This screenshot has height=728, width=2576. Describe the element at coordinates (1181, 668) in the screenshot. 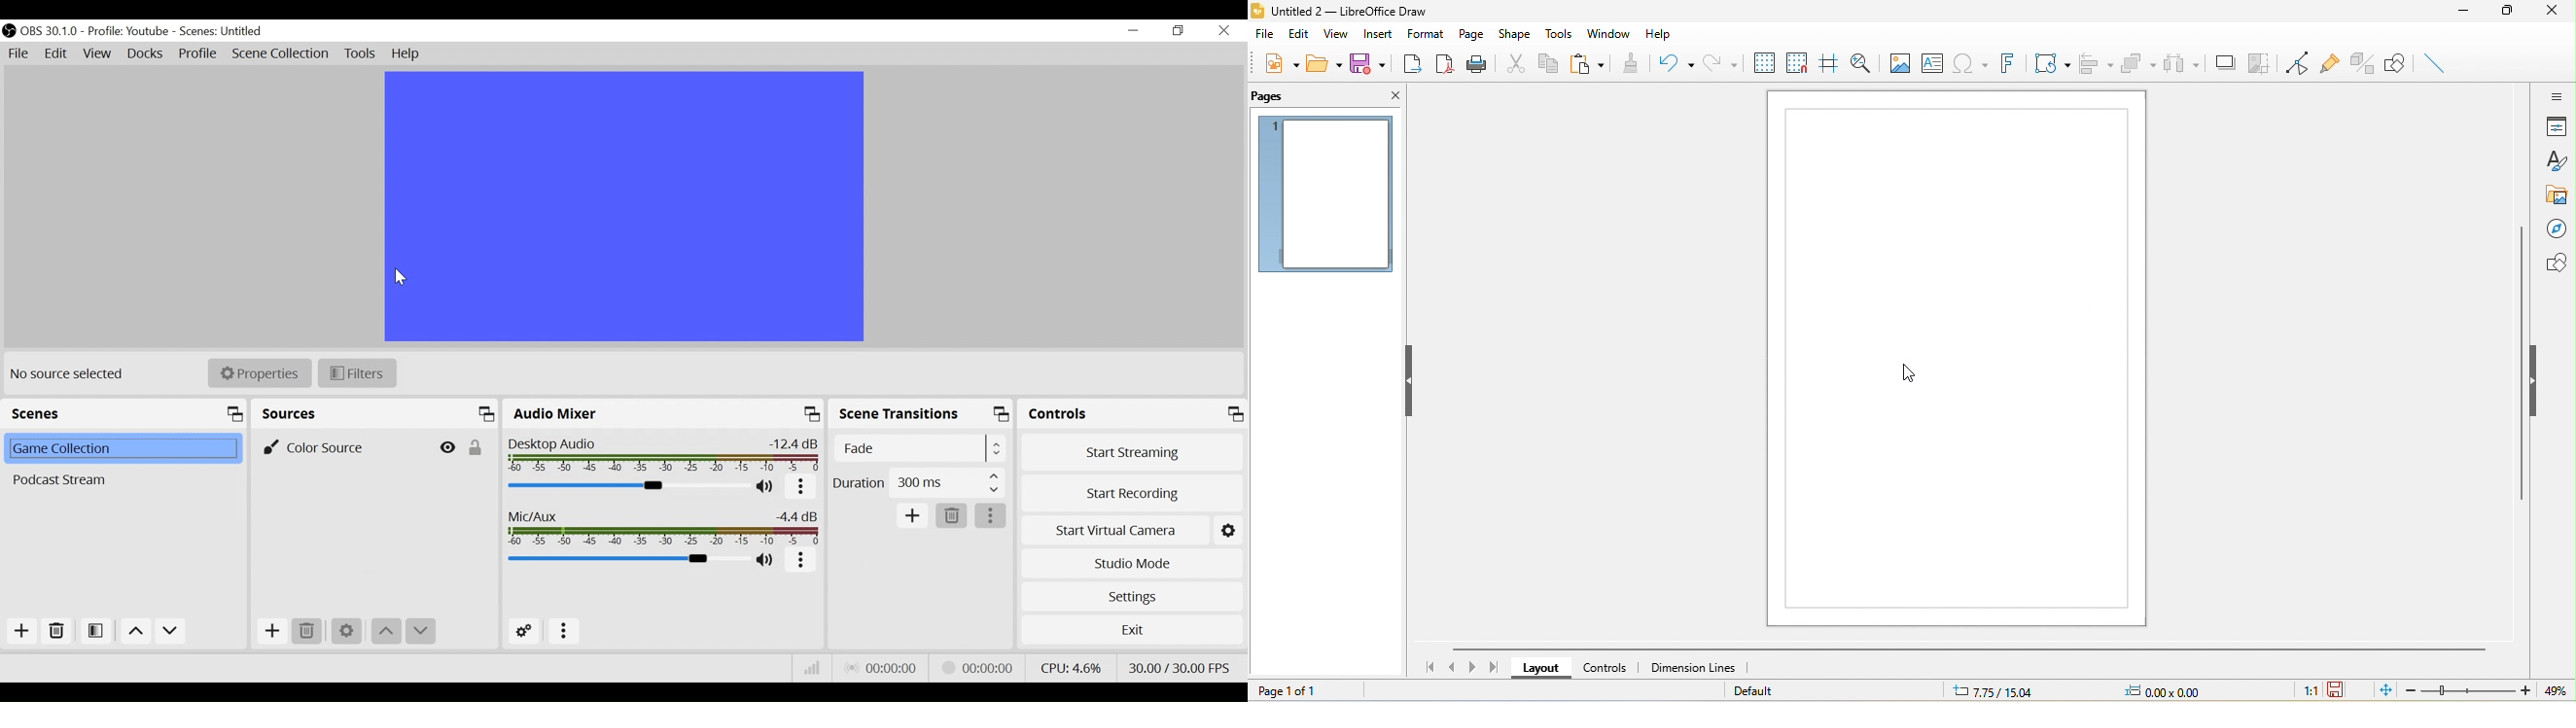

I see `Frame Per Second` at that location.